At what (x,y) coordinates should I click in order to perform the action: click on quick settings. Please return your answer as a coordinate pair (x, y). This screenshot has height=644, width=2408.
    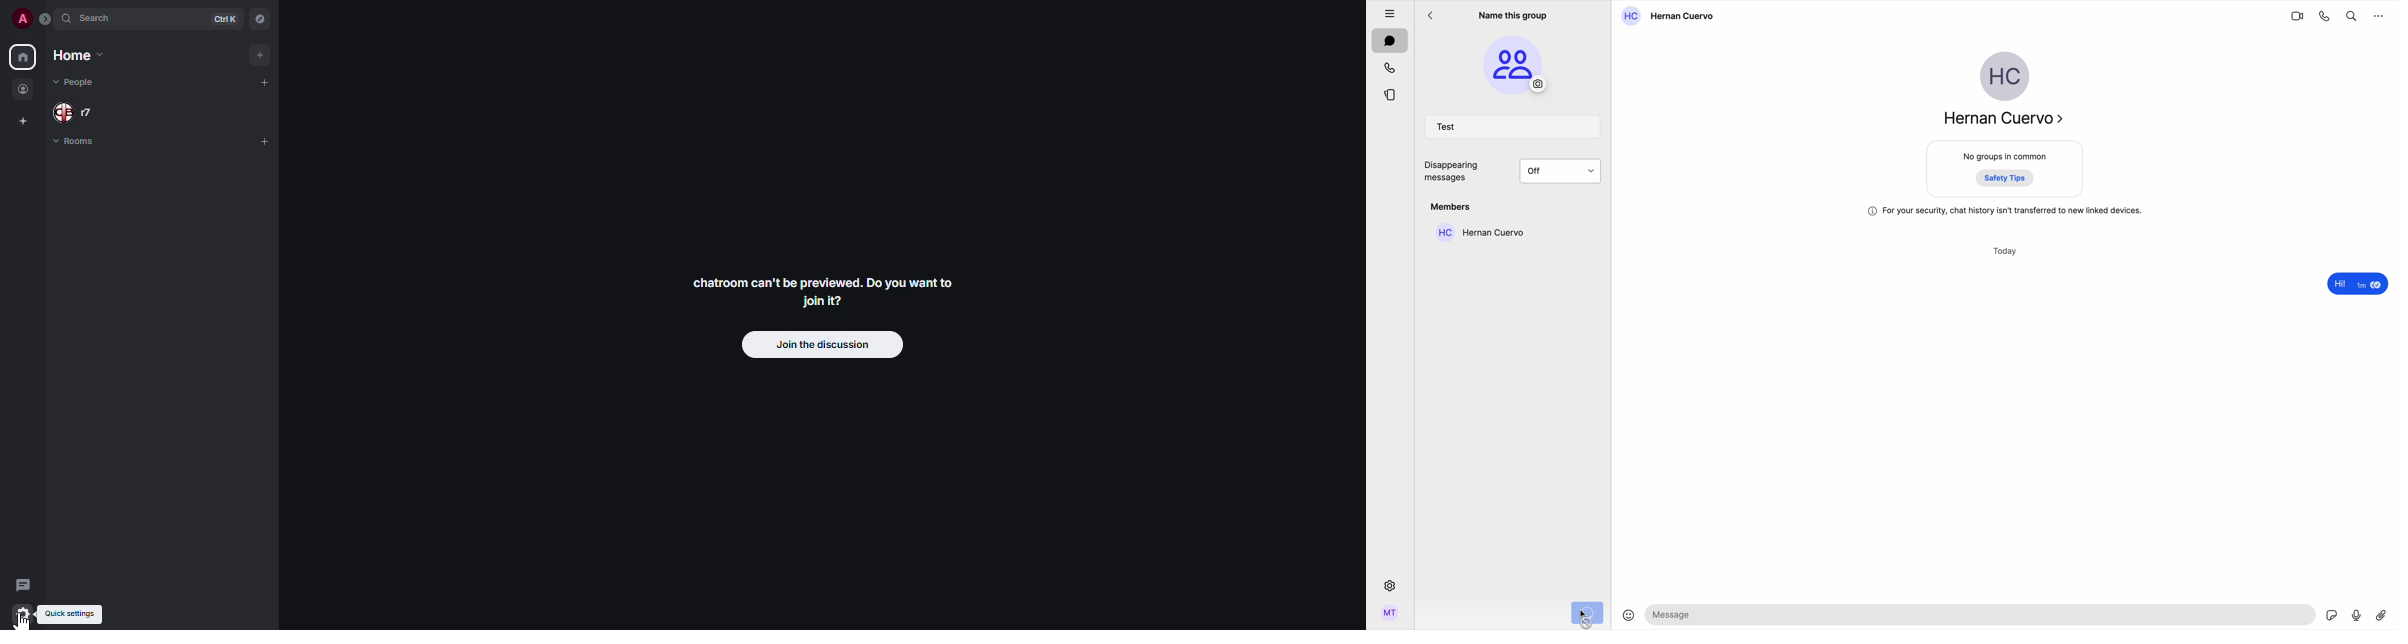
    Looking at the image, I should click on (74, 615).